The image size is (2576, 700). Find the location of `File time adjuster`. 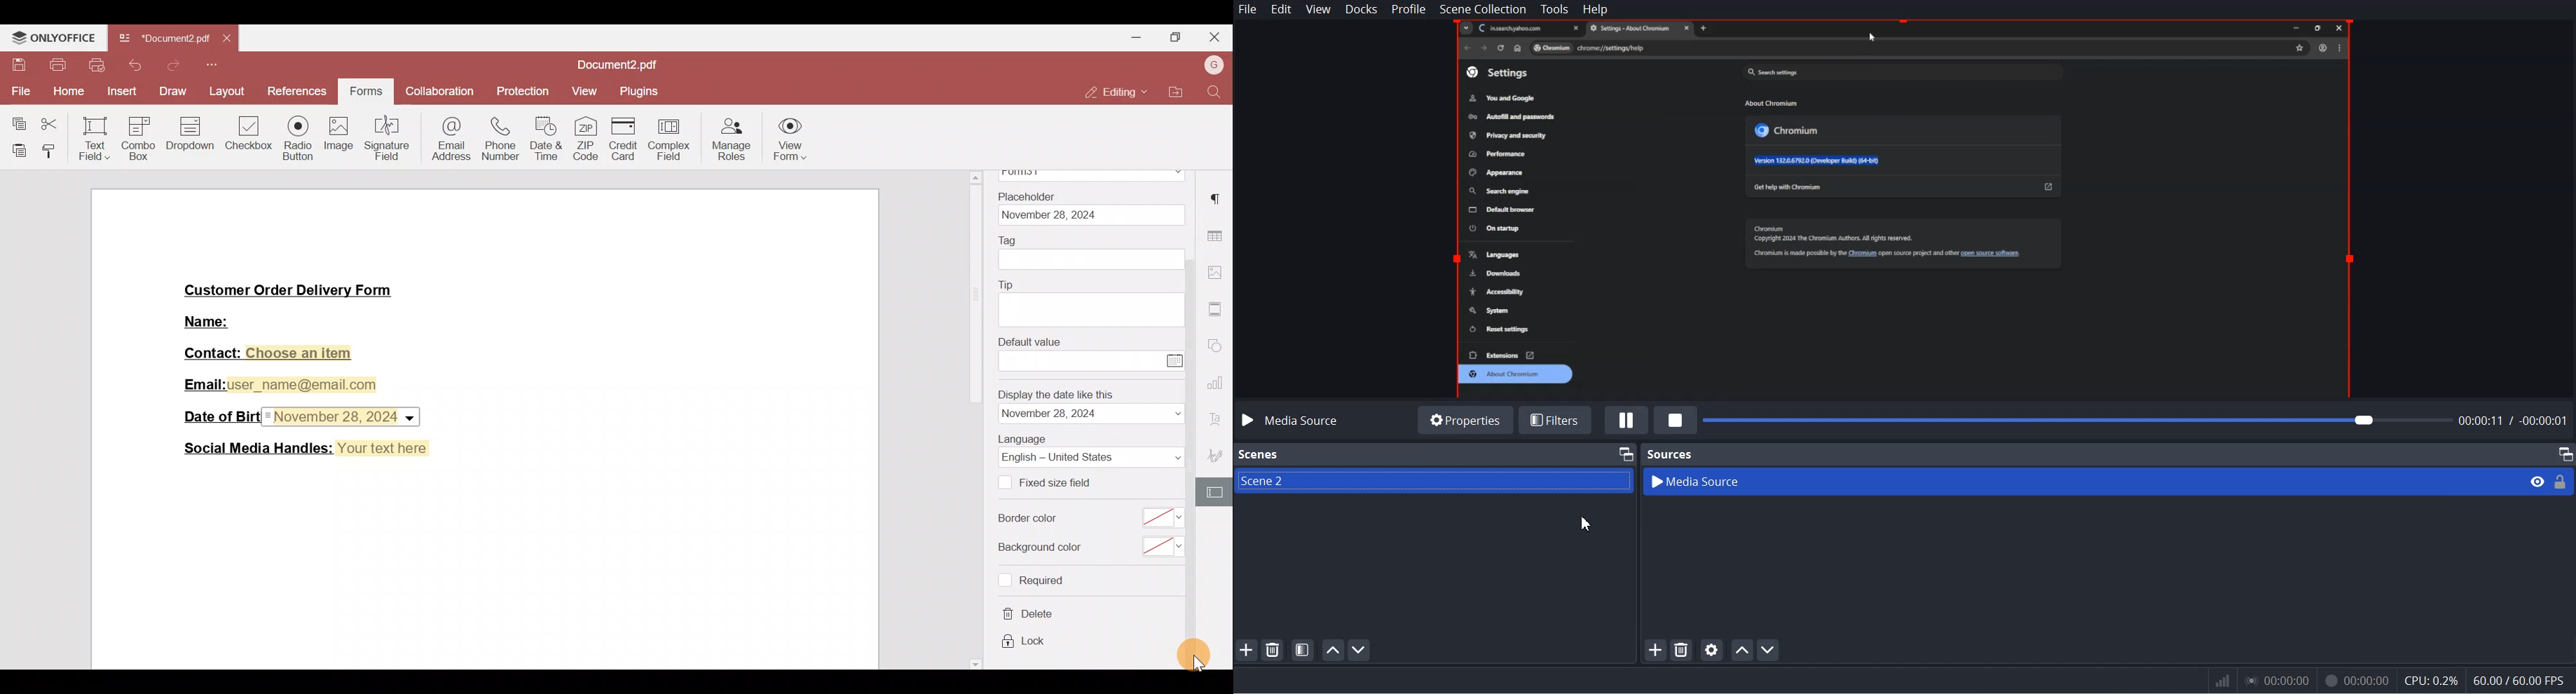

File time adjuster is located at coordinates (2138, 420).